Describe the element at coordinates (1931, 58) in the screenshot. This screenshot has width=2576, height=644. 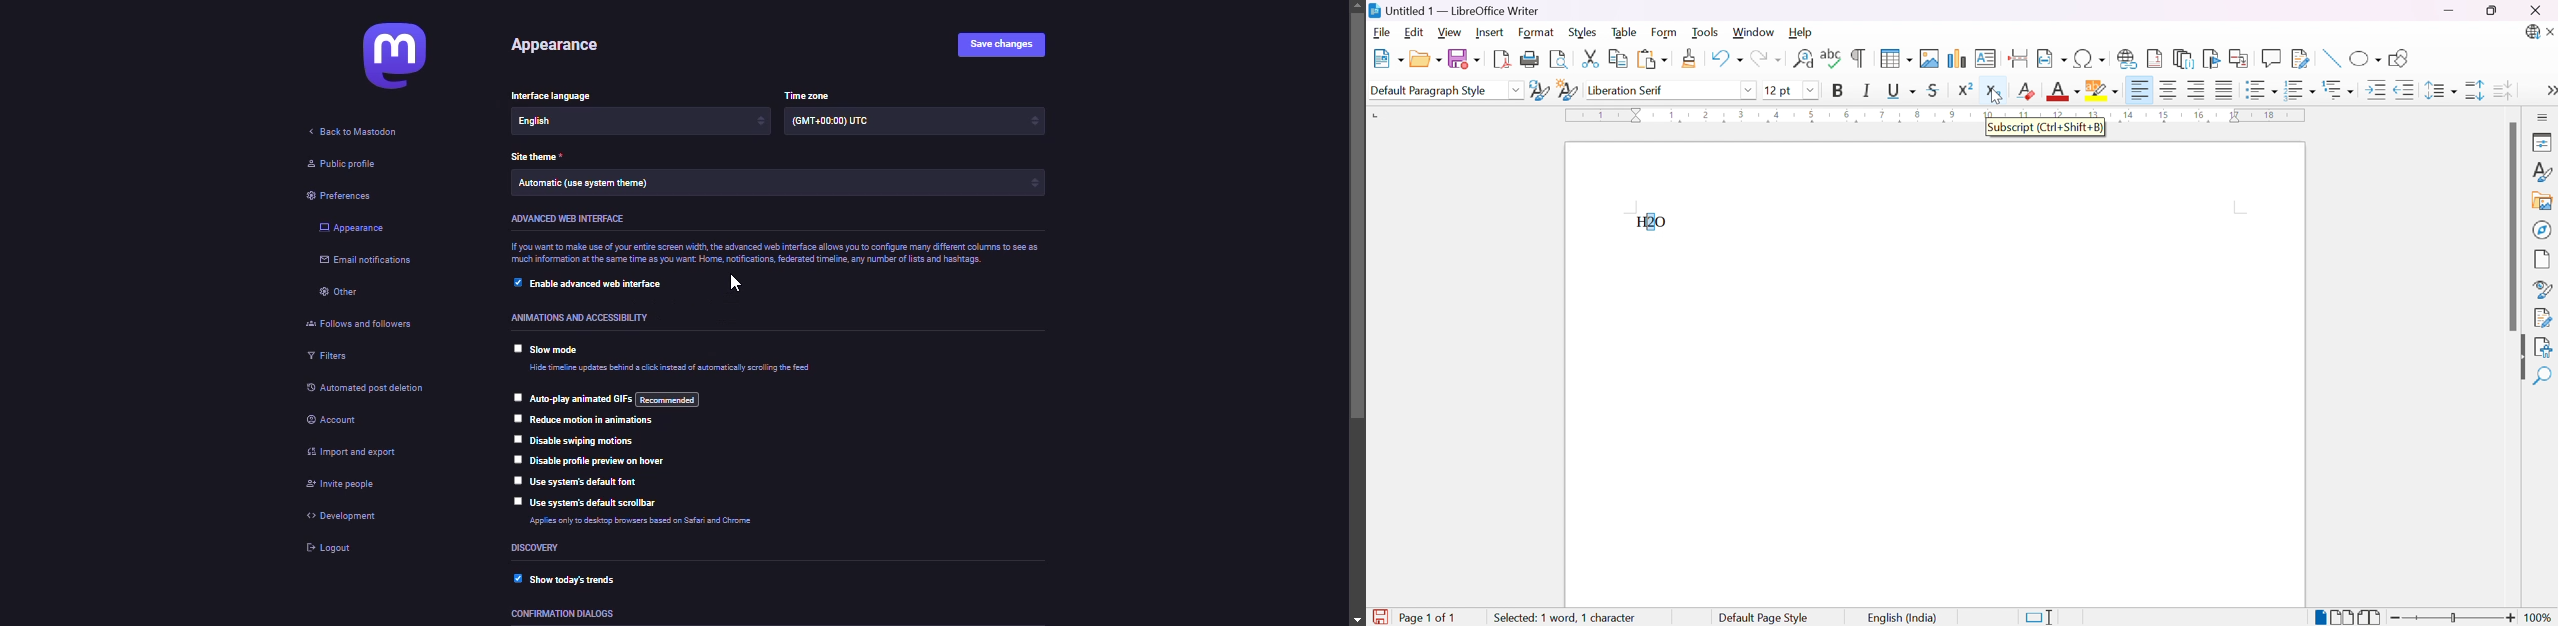
I see `Insert image` at that location.